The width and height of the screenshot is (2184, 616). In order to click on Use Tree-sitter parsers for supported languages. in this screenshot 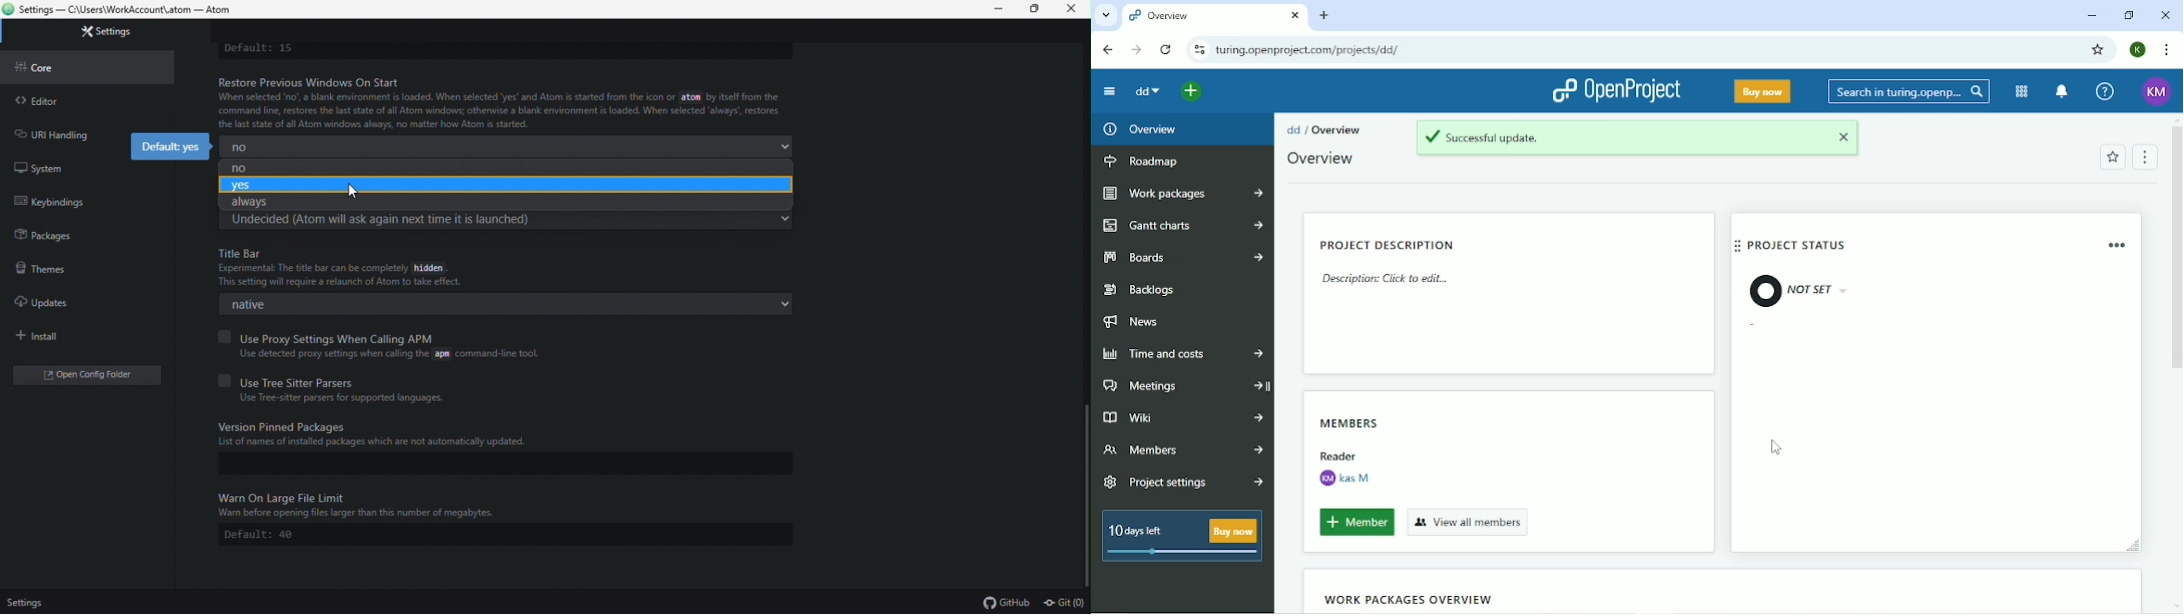, I will do `click(336, 400)`.